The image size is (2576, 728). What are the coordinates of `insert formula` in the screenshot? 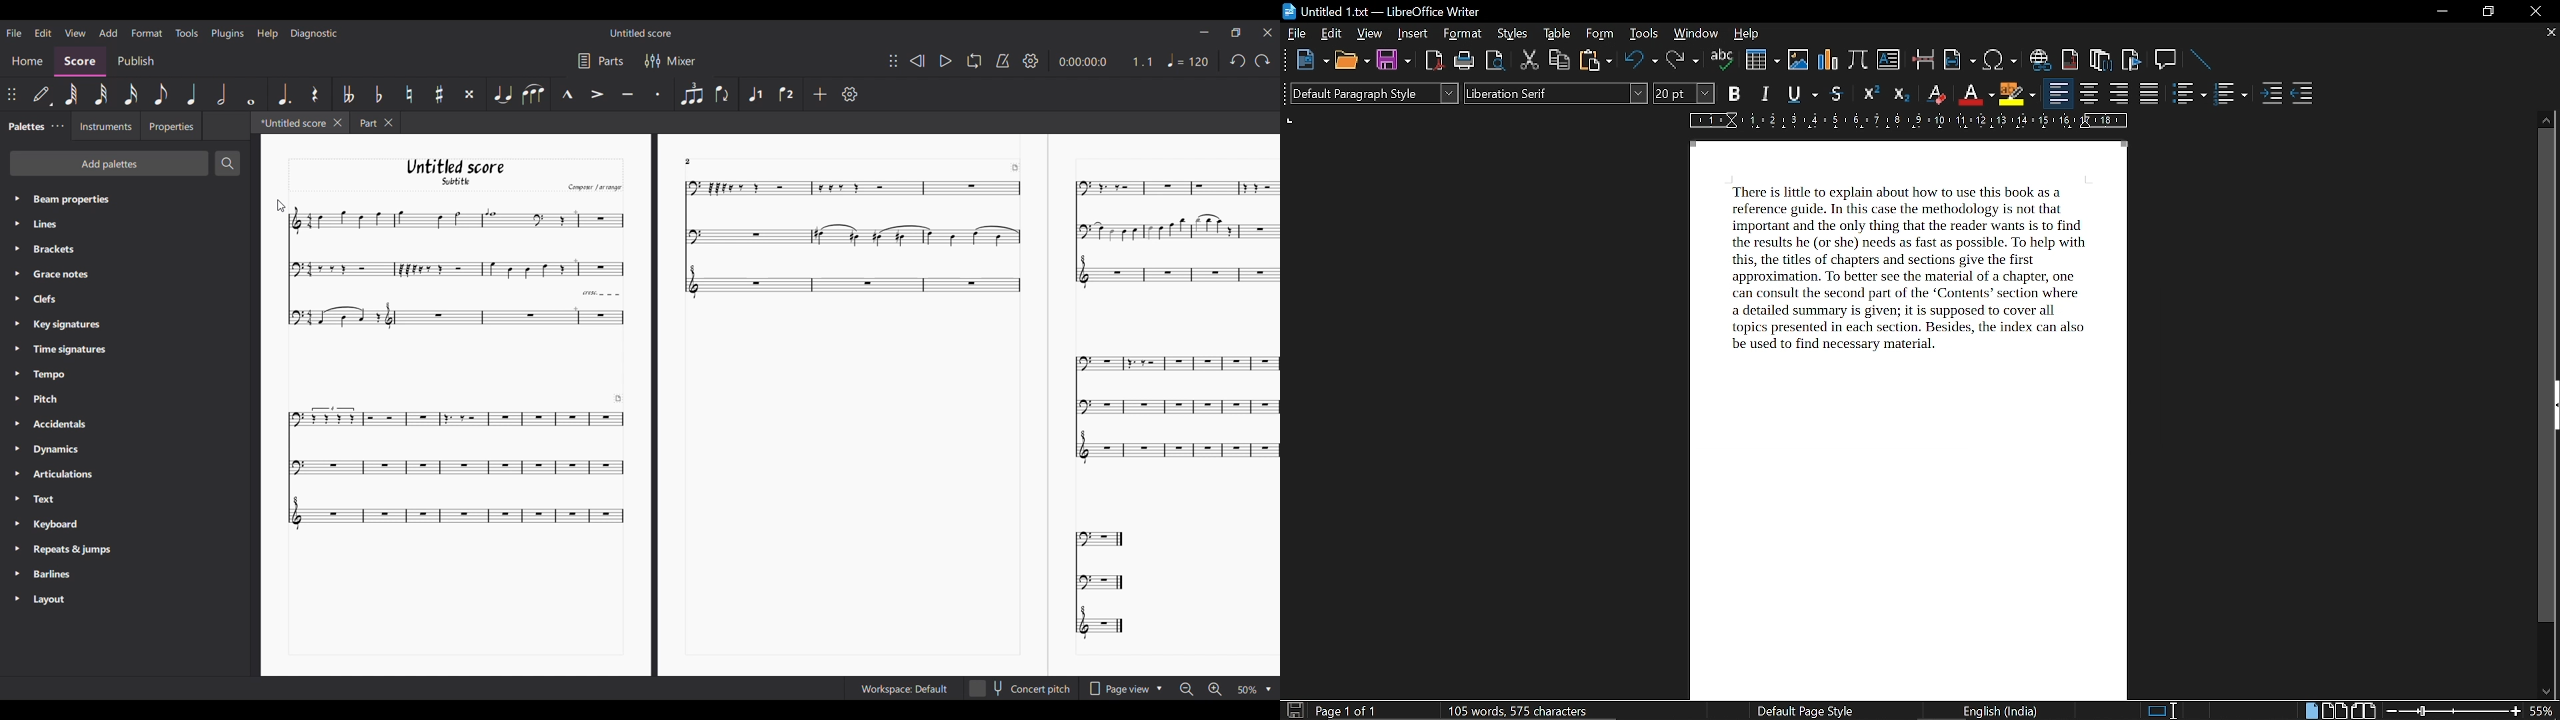 It's located at (1857, 61).